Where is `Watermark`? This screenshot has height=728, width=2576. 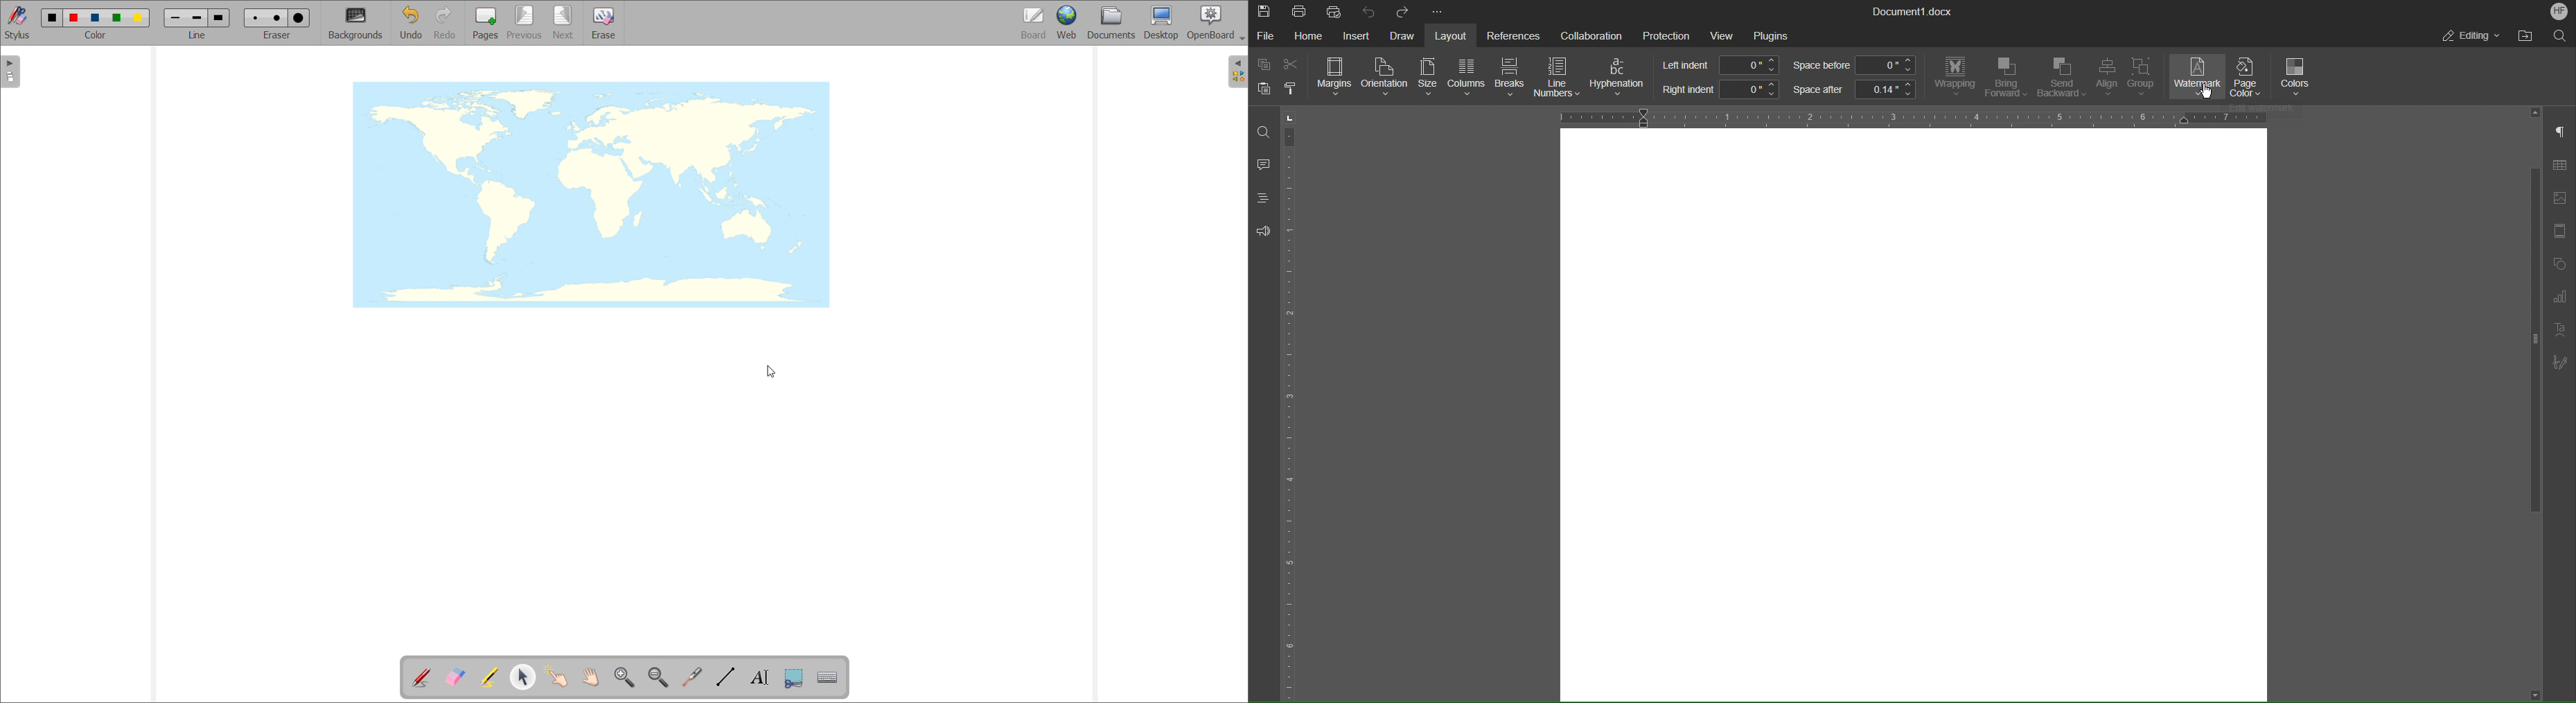
Watermark is located at coordinates (2198, 77).